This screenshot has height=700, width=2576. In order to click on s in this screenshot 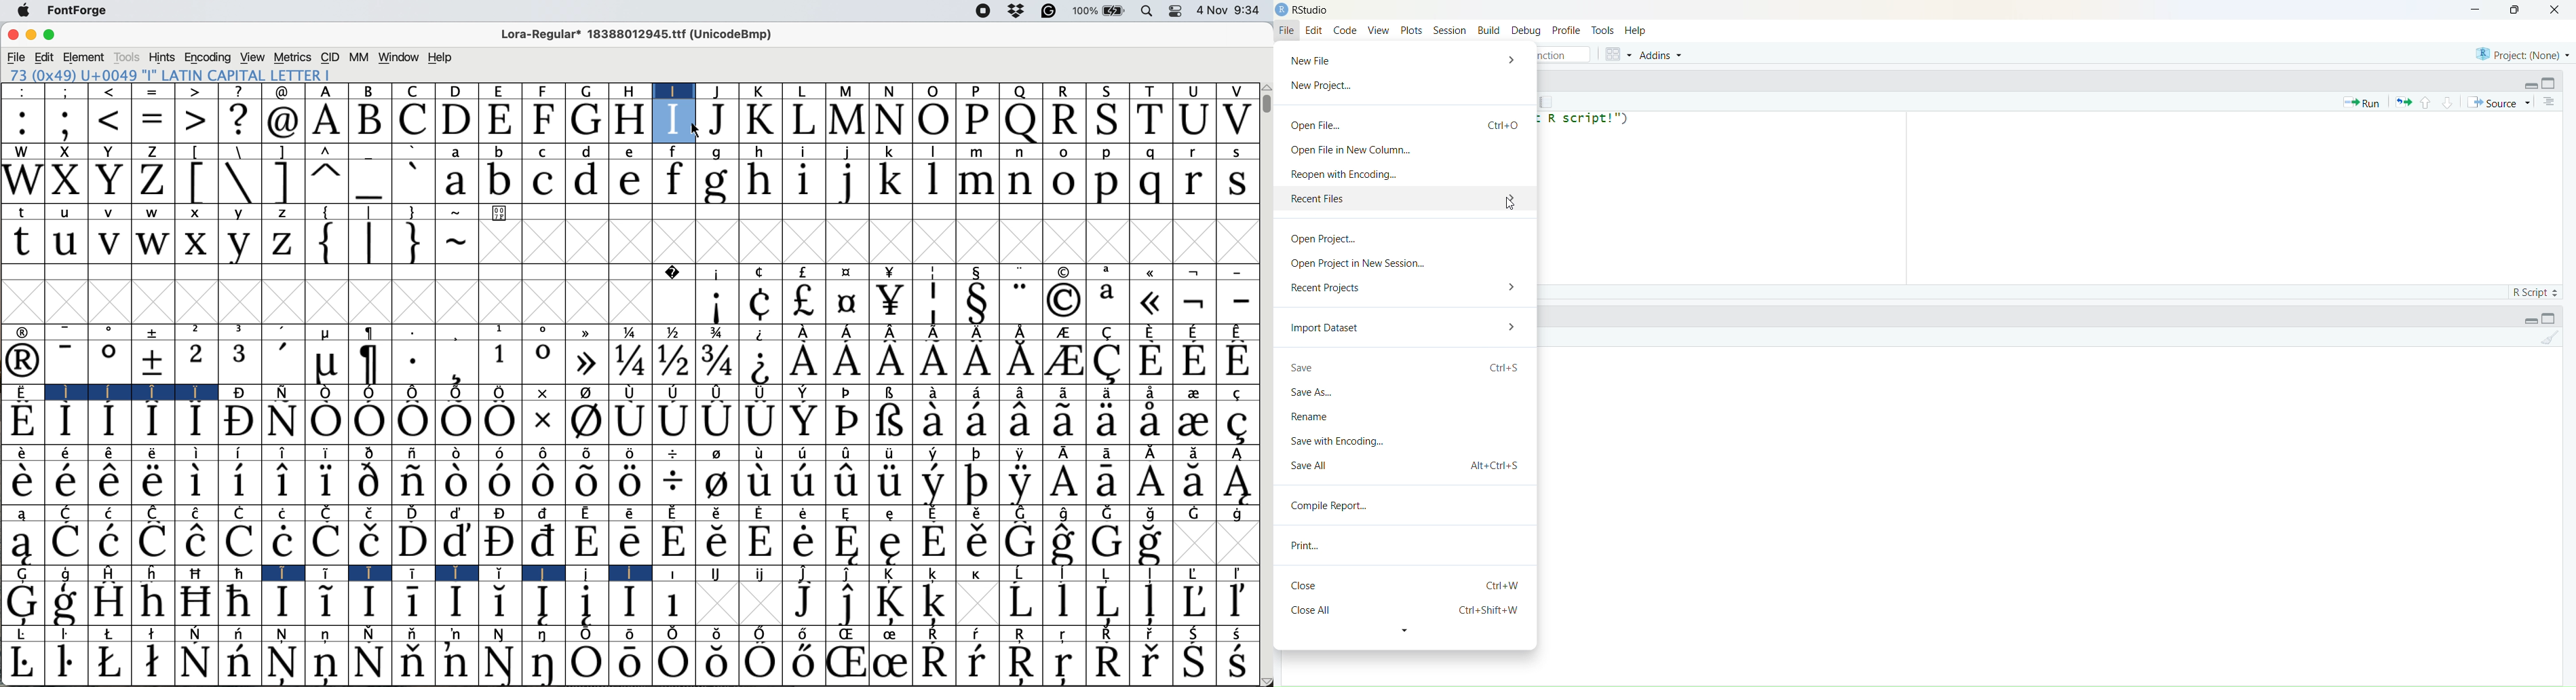, I will do `click(1239, 153)`.